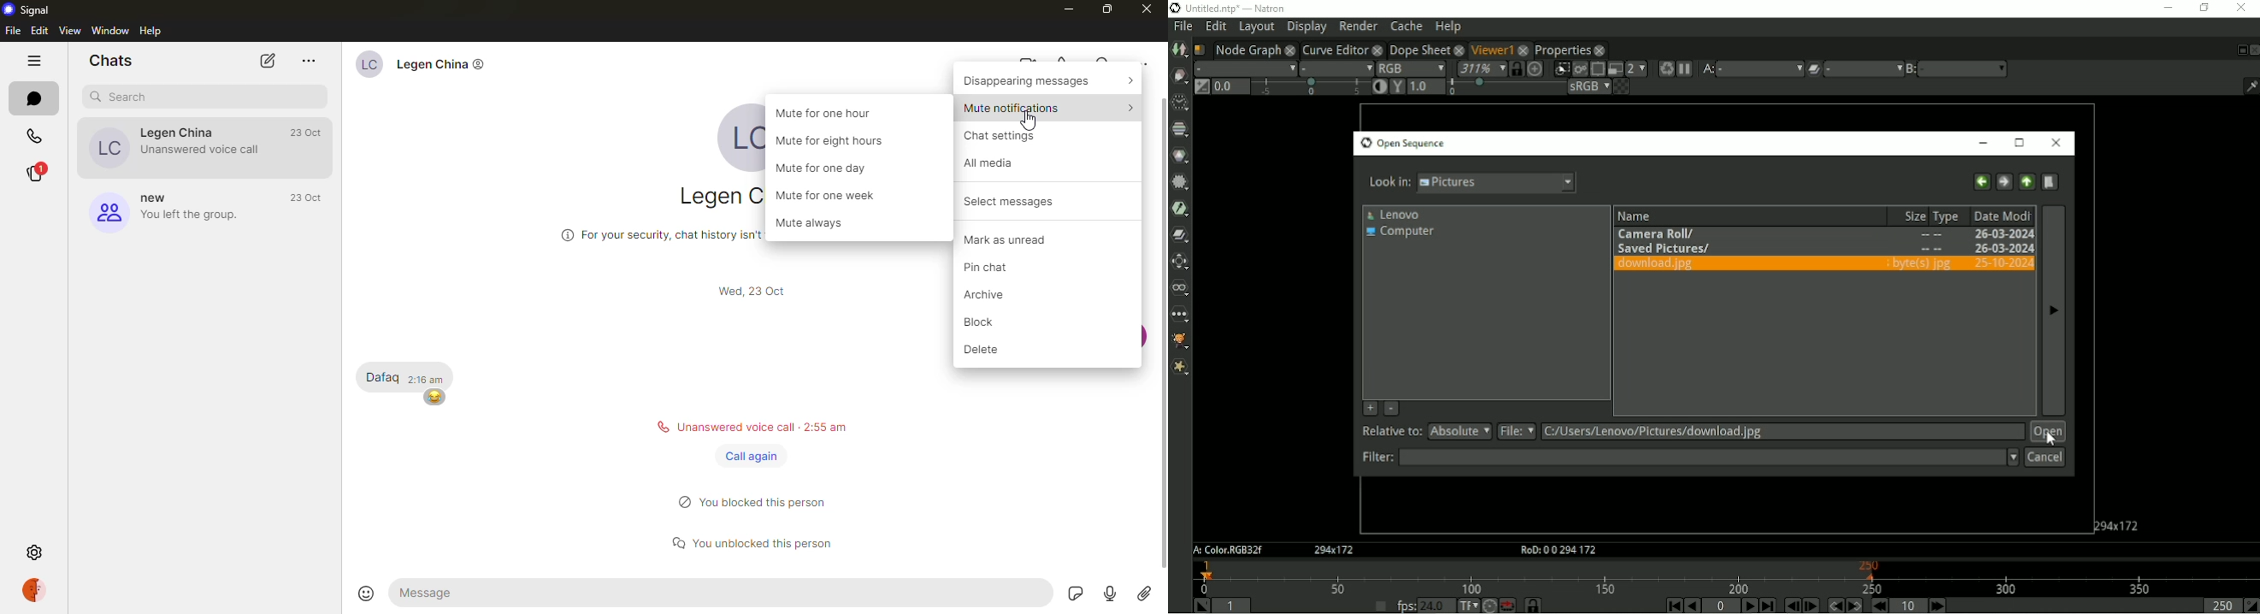 This screenshot has width=2268, height=616. I want to click on time, so click(310, 132).